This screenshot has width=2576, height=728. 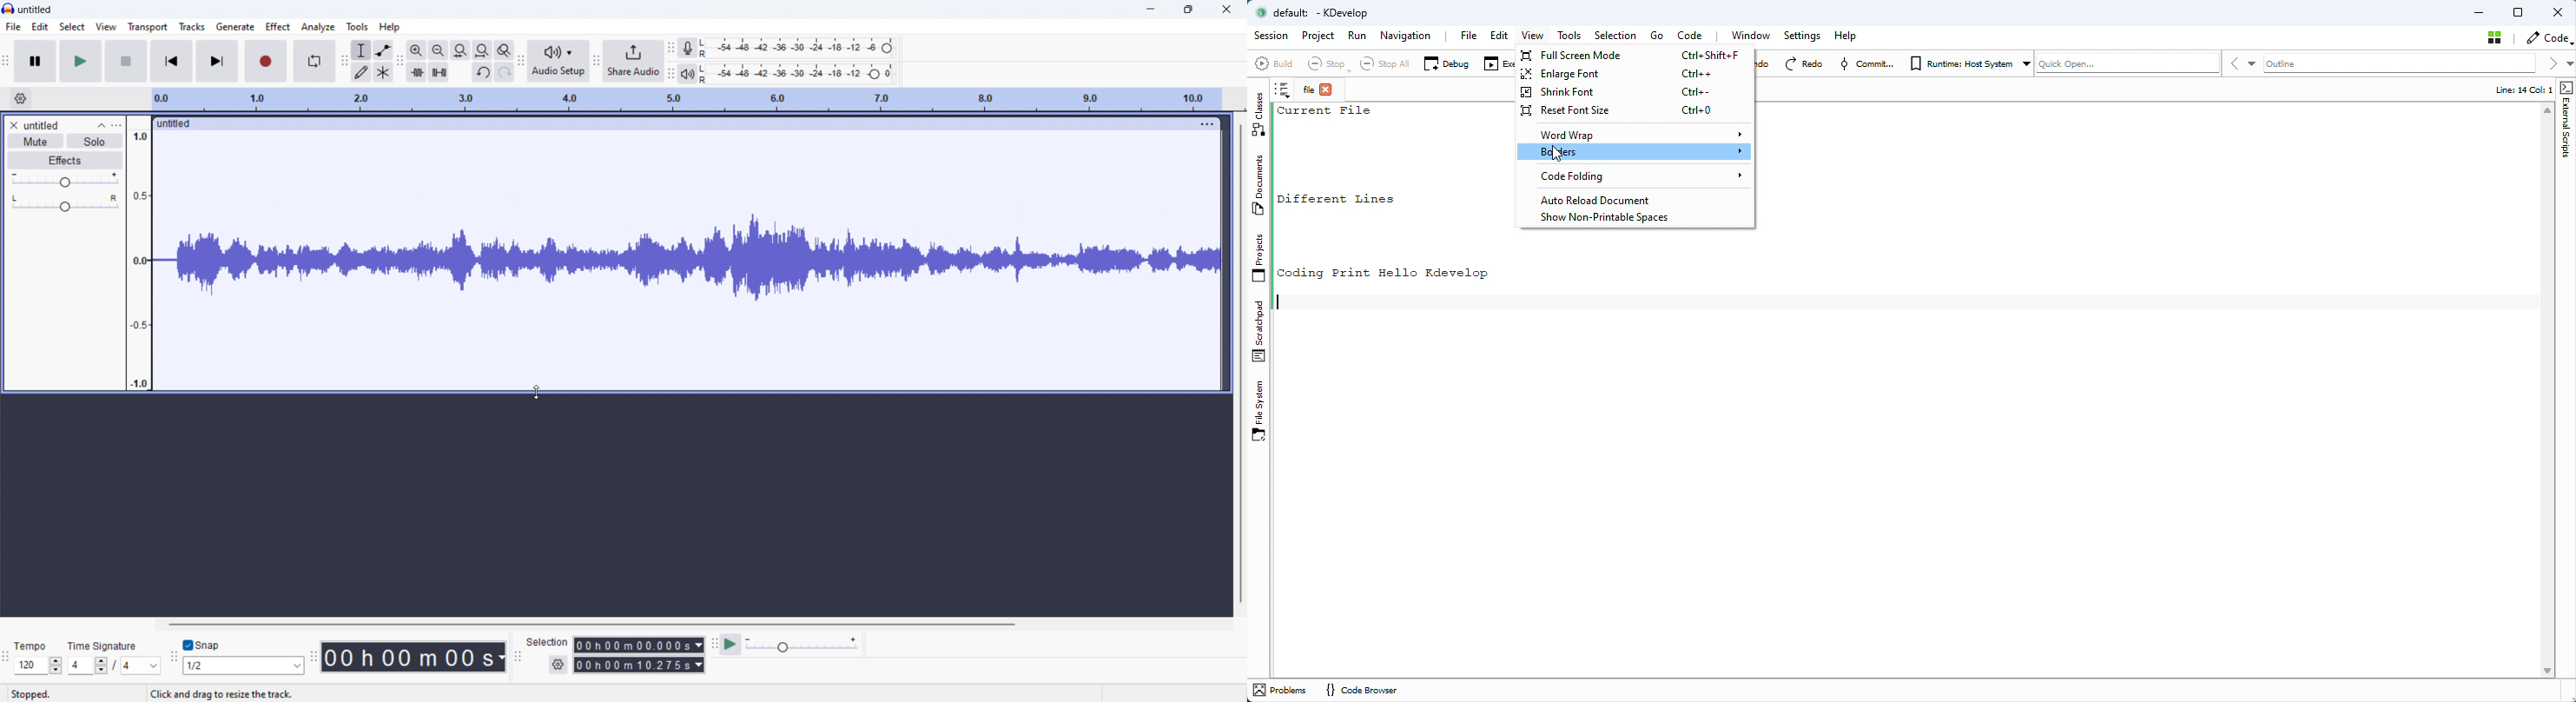 I want to click on edit toolbar, so click(x=400, y=62).